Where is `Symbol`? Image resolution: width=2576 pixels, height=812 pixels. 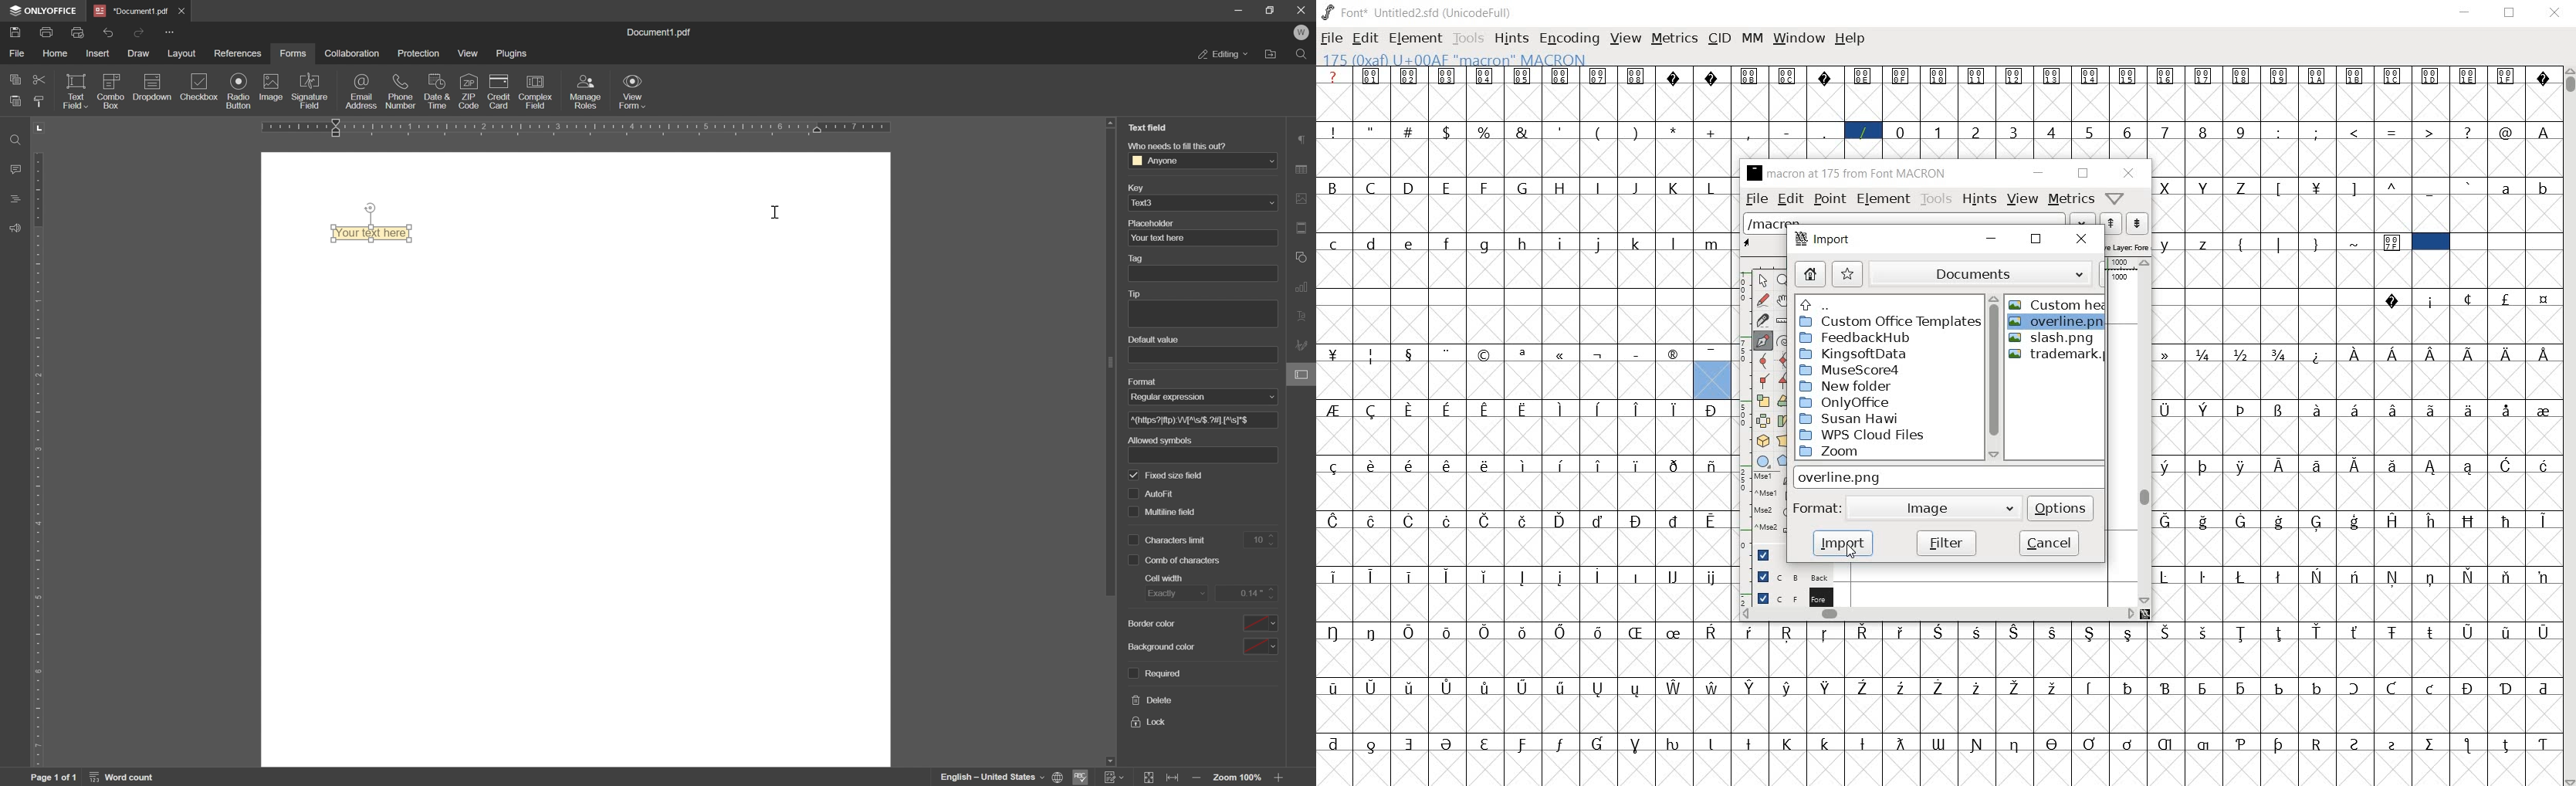 Symbol is located at coordinates (1600, 354).